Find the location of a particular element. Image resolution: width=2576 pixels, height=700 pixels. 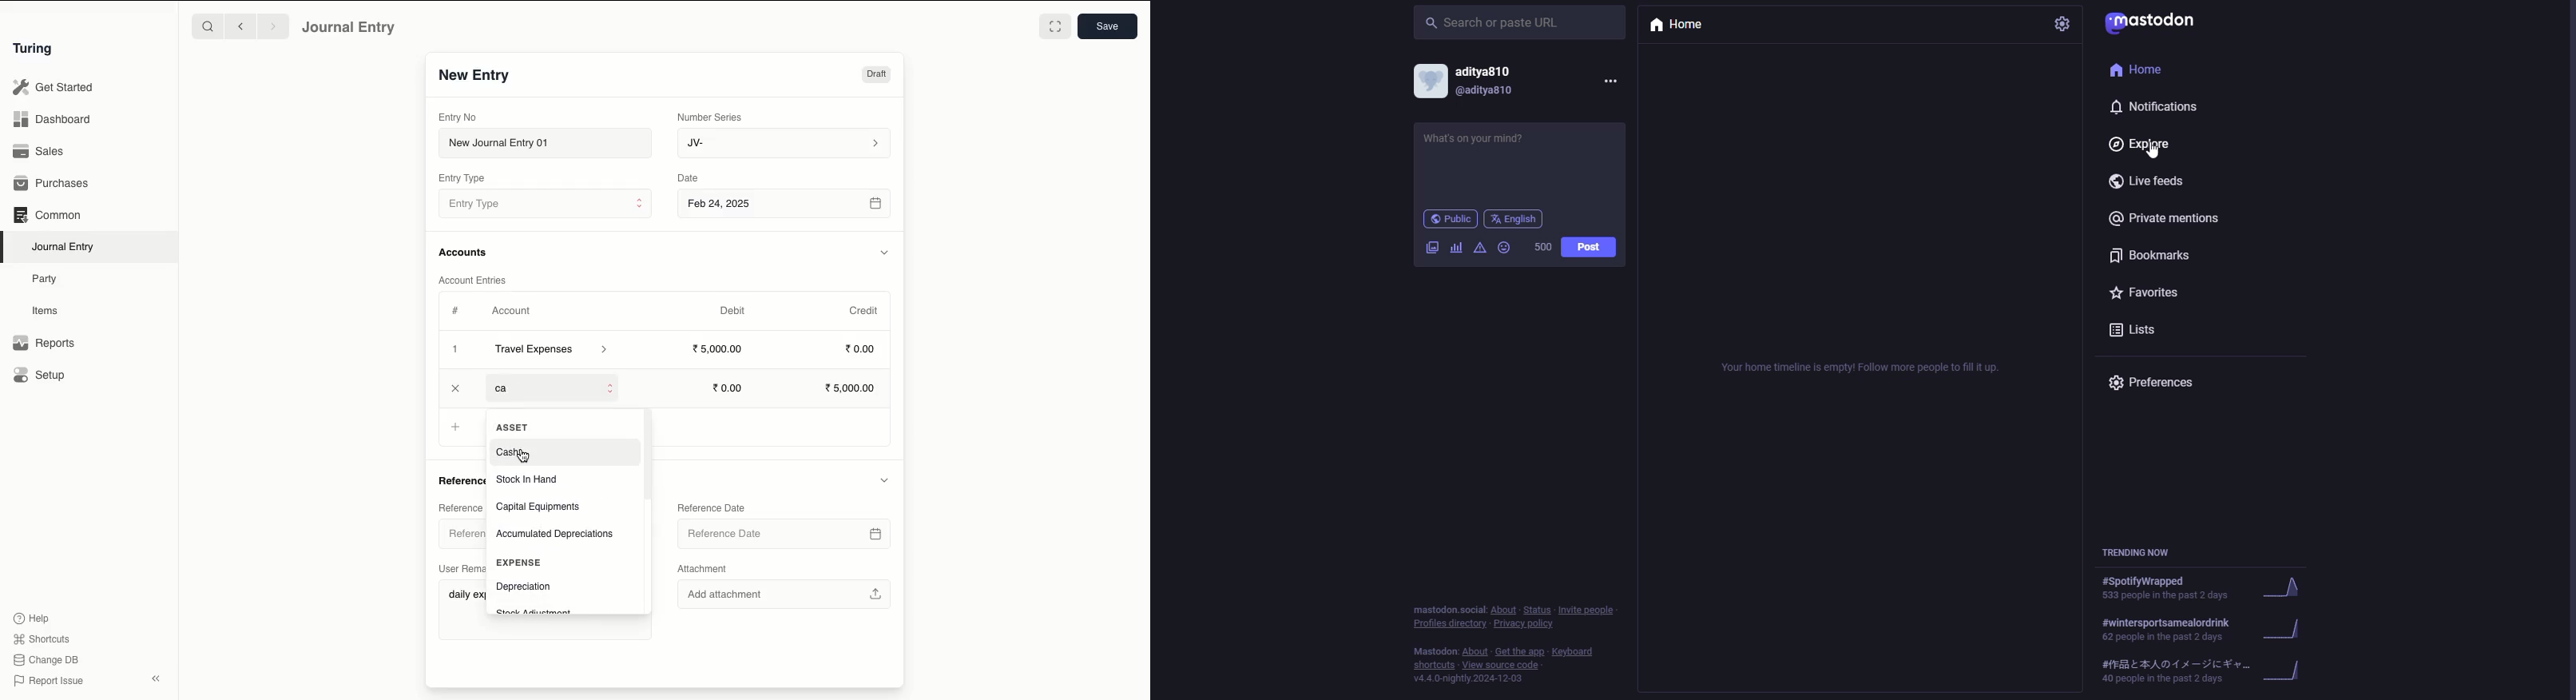

Reports is located at coordinates (44, 343).